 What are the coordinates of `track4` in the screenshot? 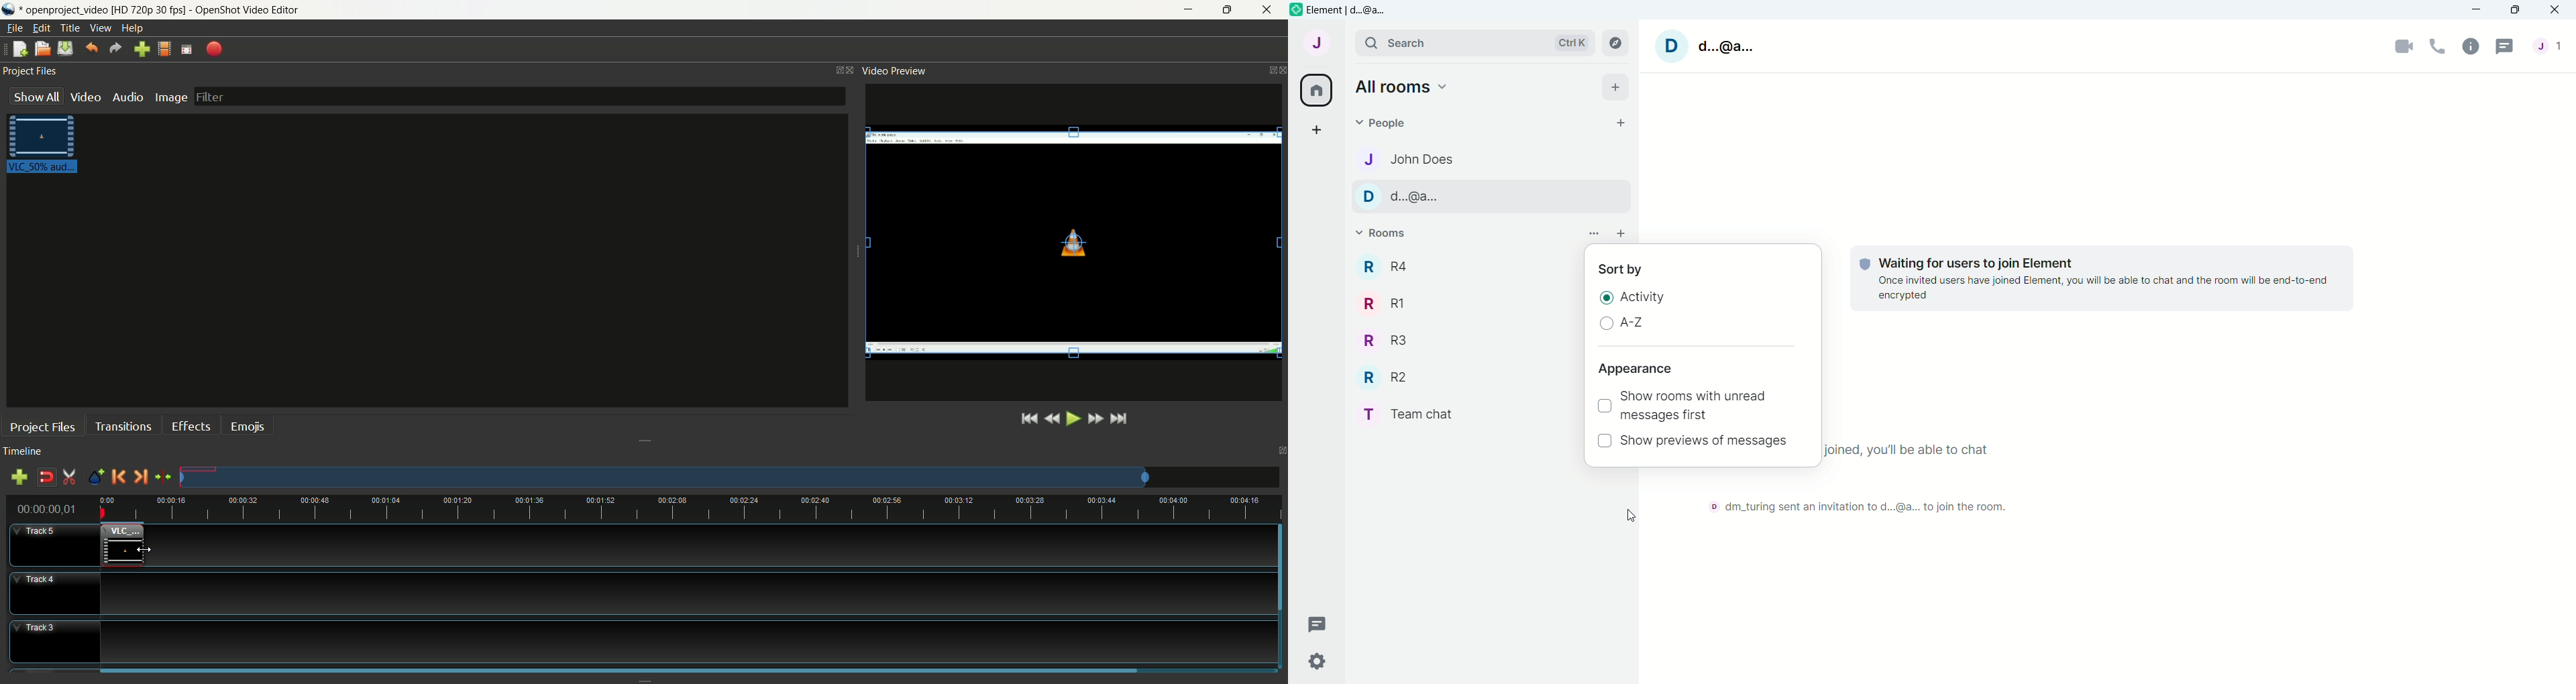 It's located at (57, 595).